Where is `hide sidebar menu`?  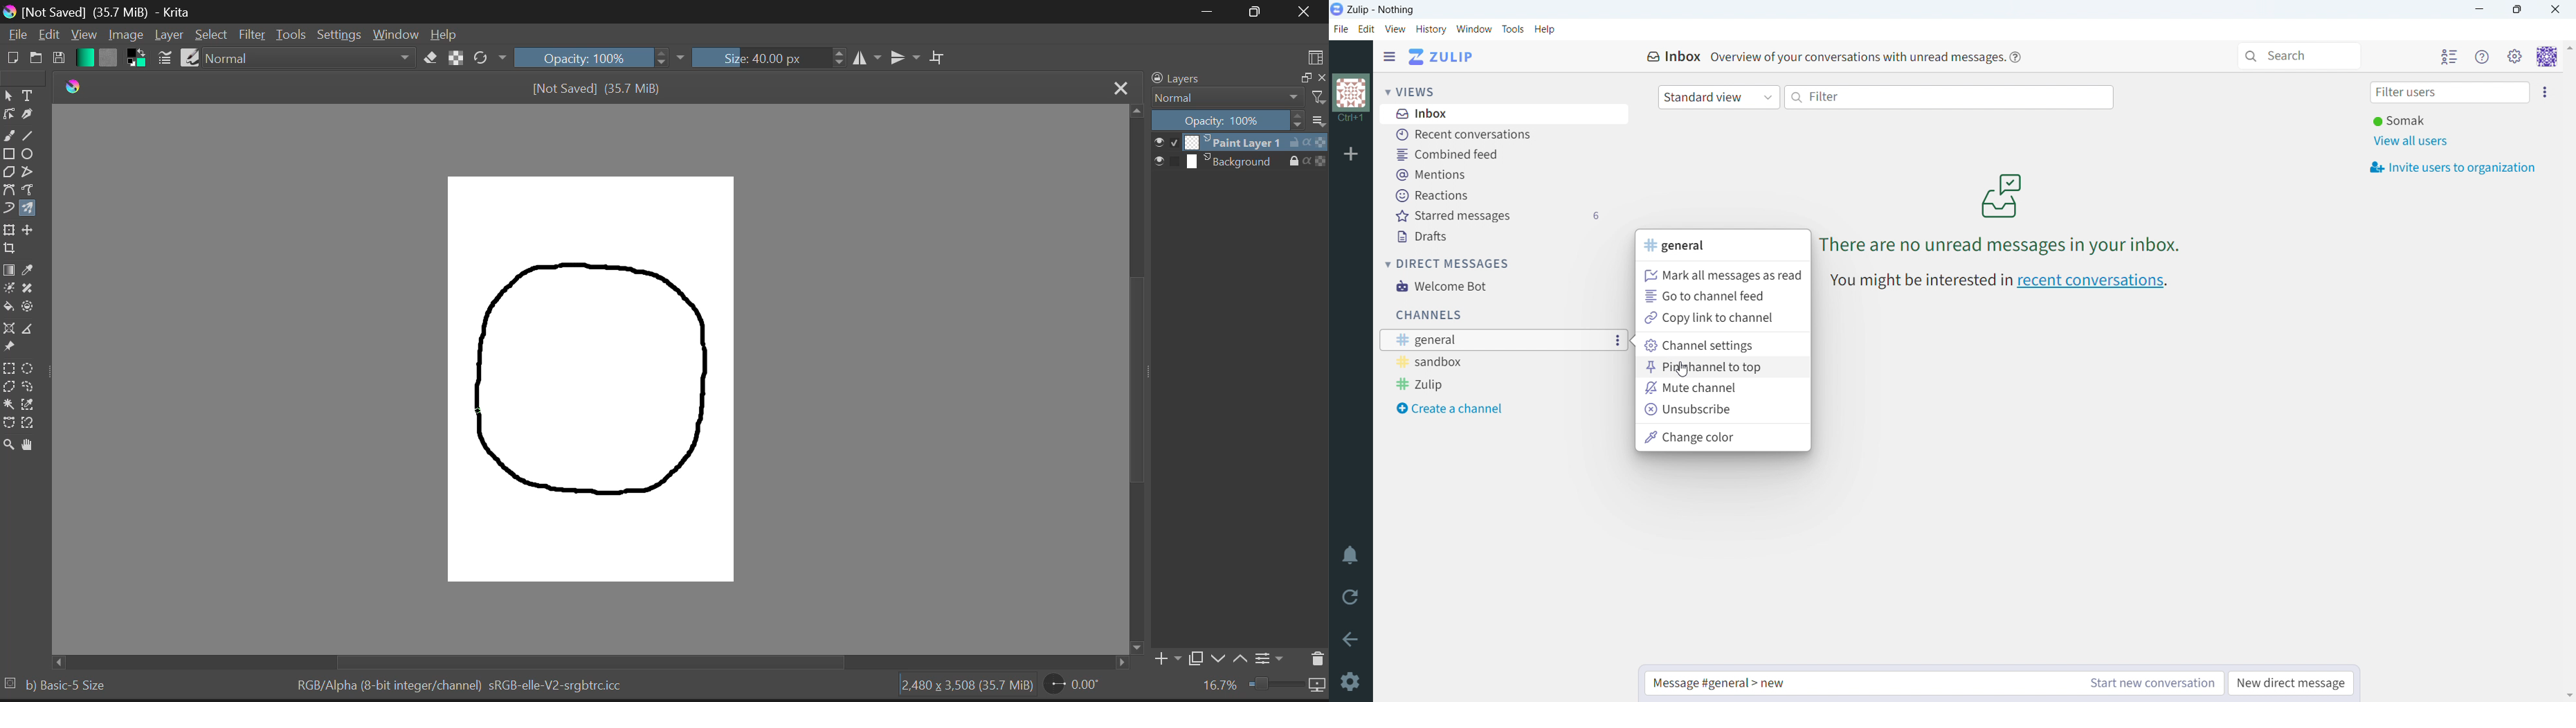 hide sidebar menu is located at coordinates (1389, 57).